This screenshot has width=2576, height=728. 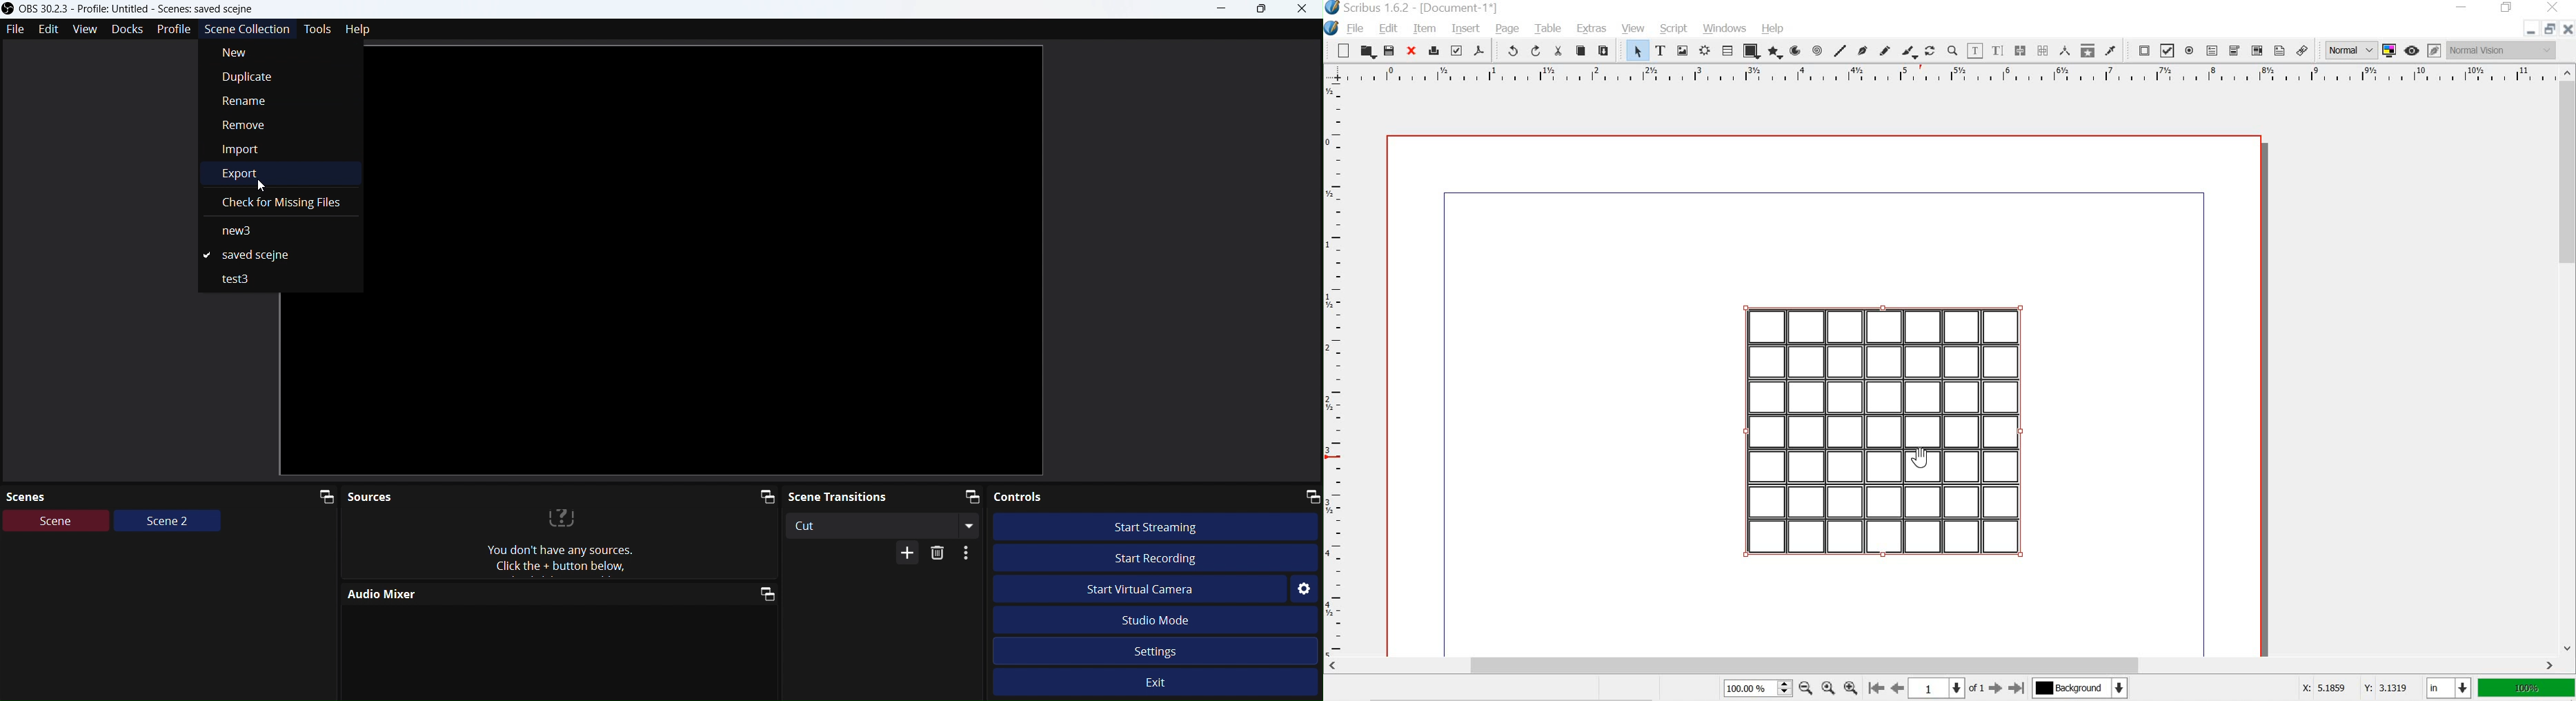 What do you see at coordinates (1997, 689) in the screenshot?
I see `go to the next page` at bounding box center [1997, 689].